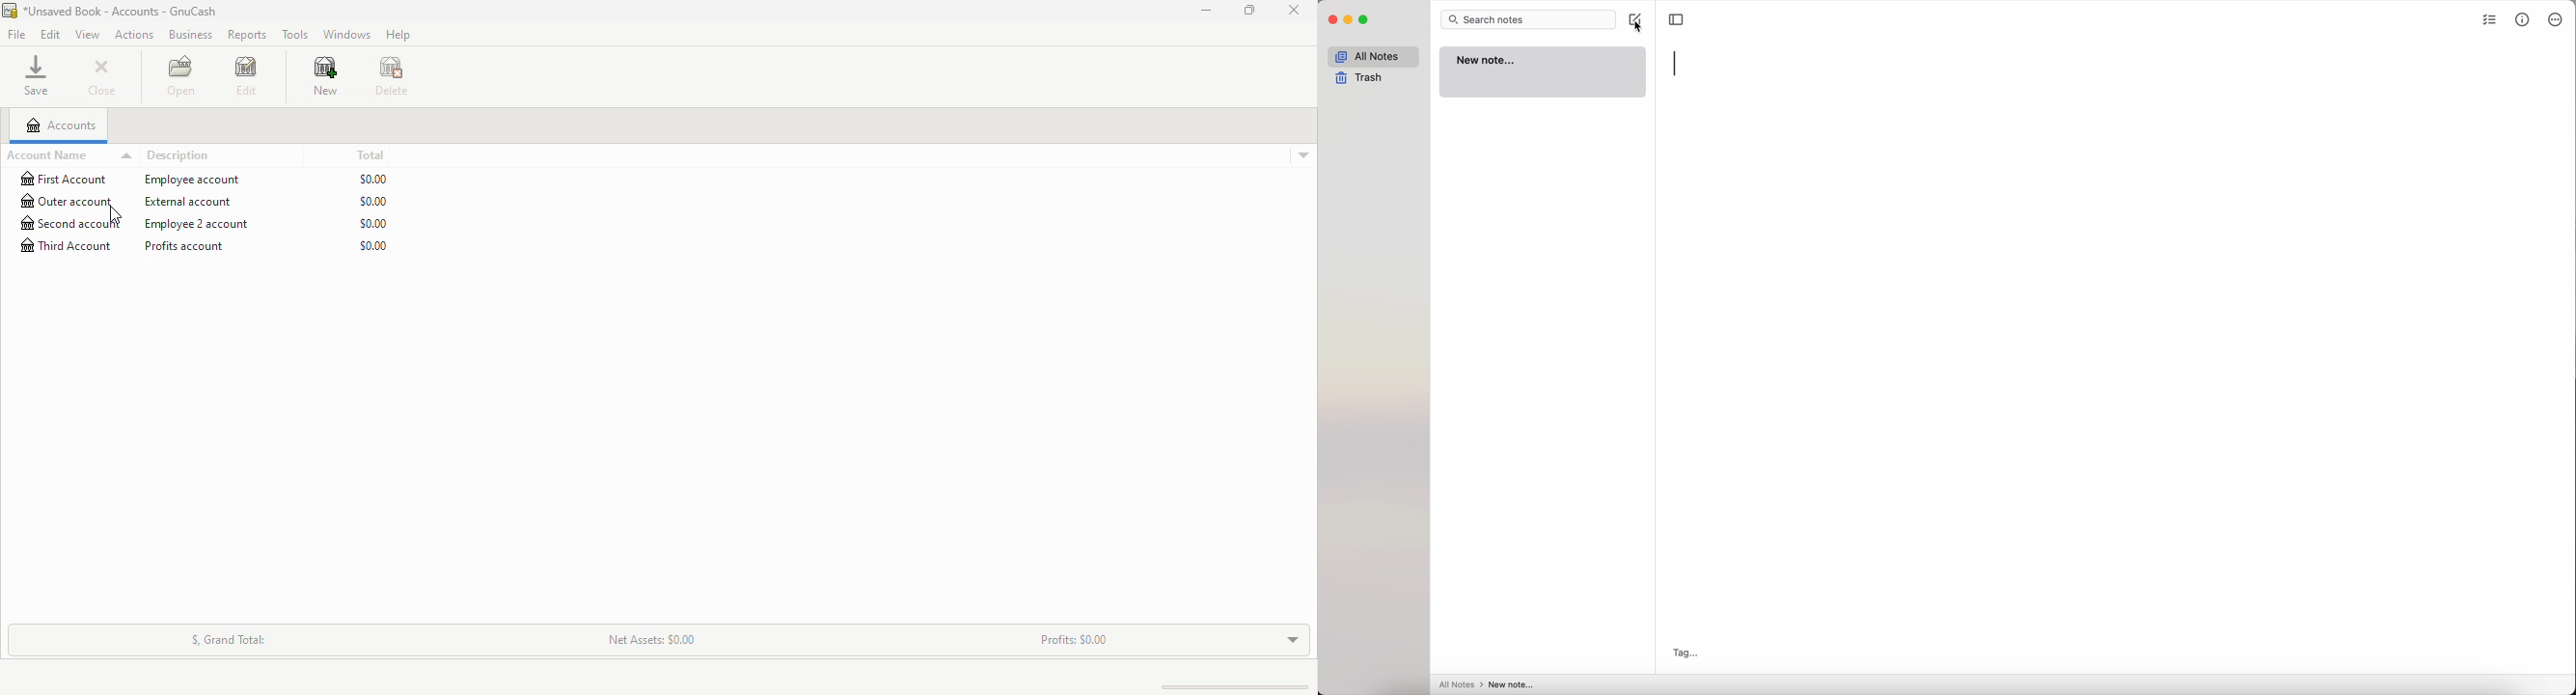 The width and height of the screenshot is (2576, 700). Describe the element at coordinates (1211, 9) in the screenshot. I see `Minimize` at that location.